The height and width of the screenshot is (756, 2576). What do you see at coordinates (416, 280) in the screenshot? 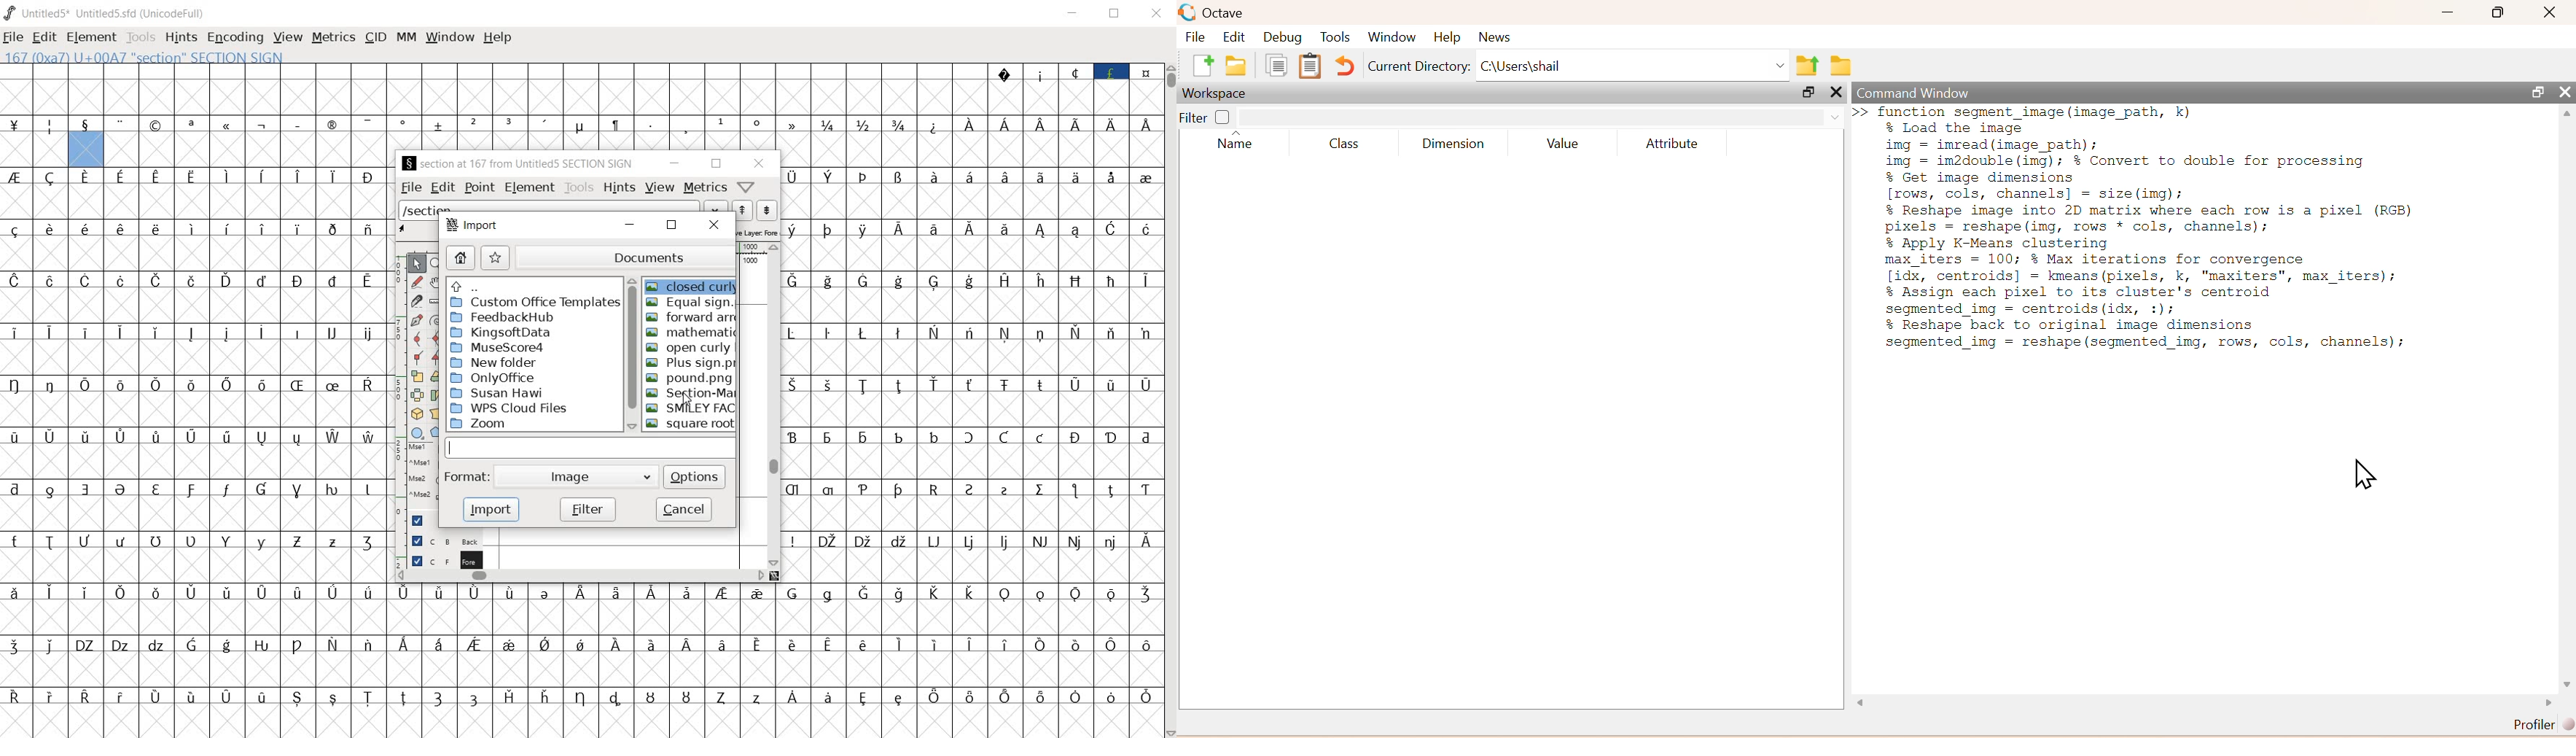
I see `draw a freehand curve` at bounding box center [416, 280].